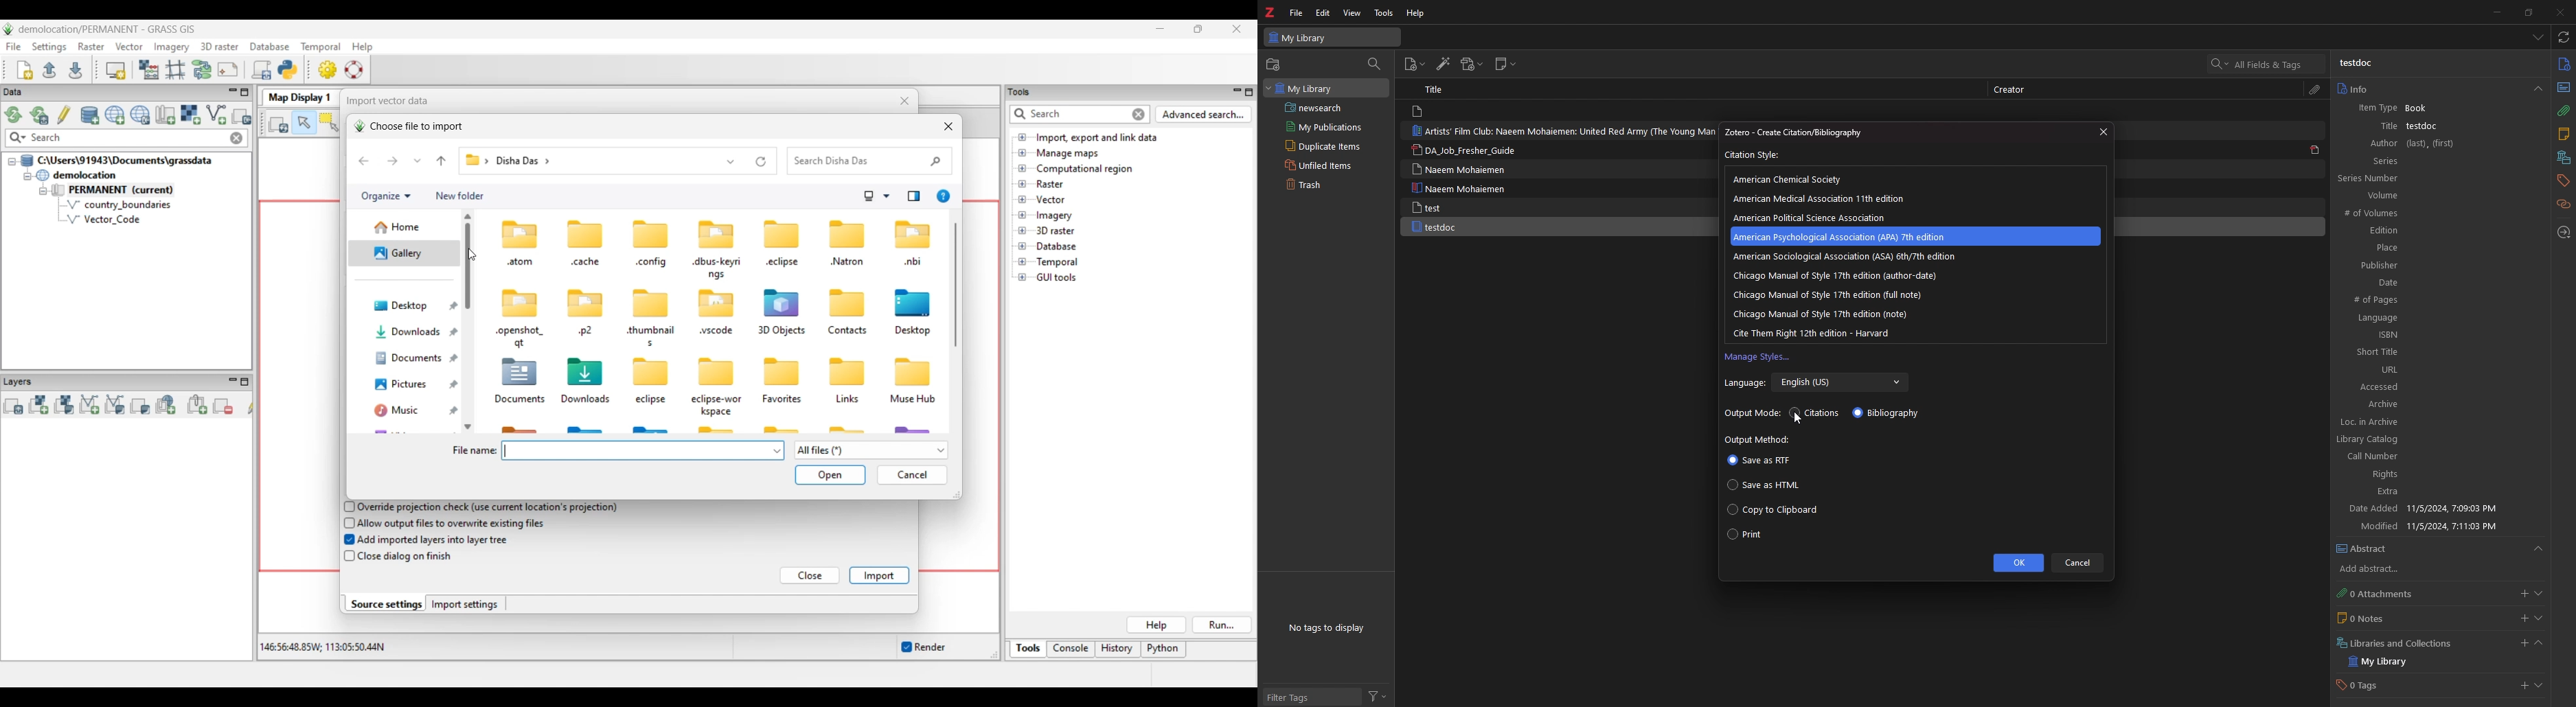 The image size is (2576, 728). I want to click on info, so click(2439, 89).